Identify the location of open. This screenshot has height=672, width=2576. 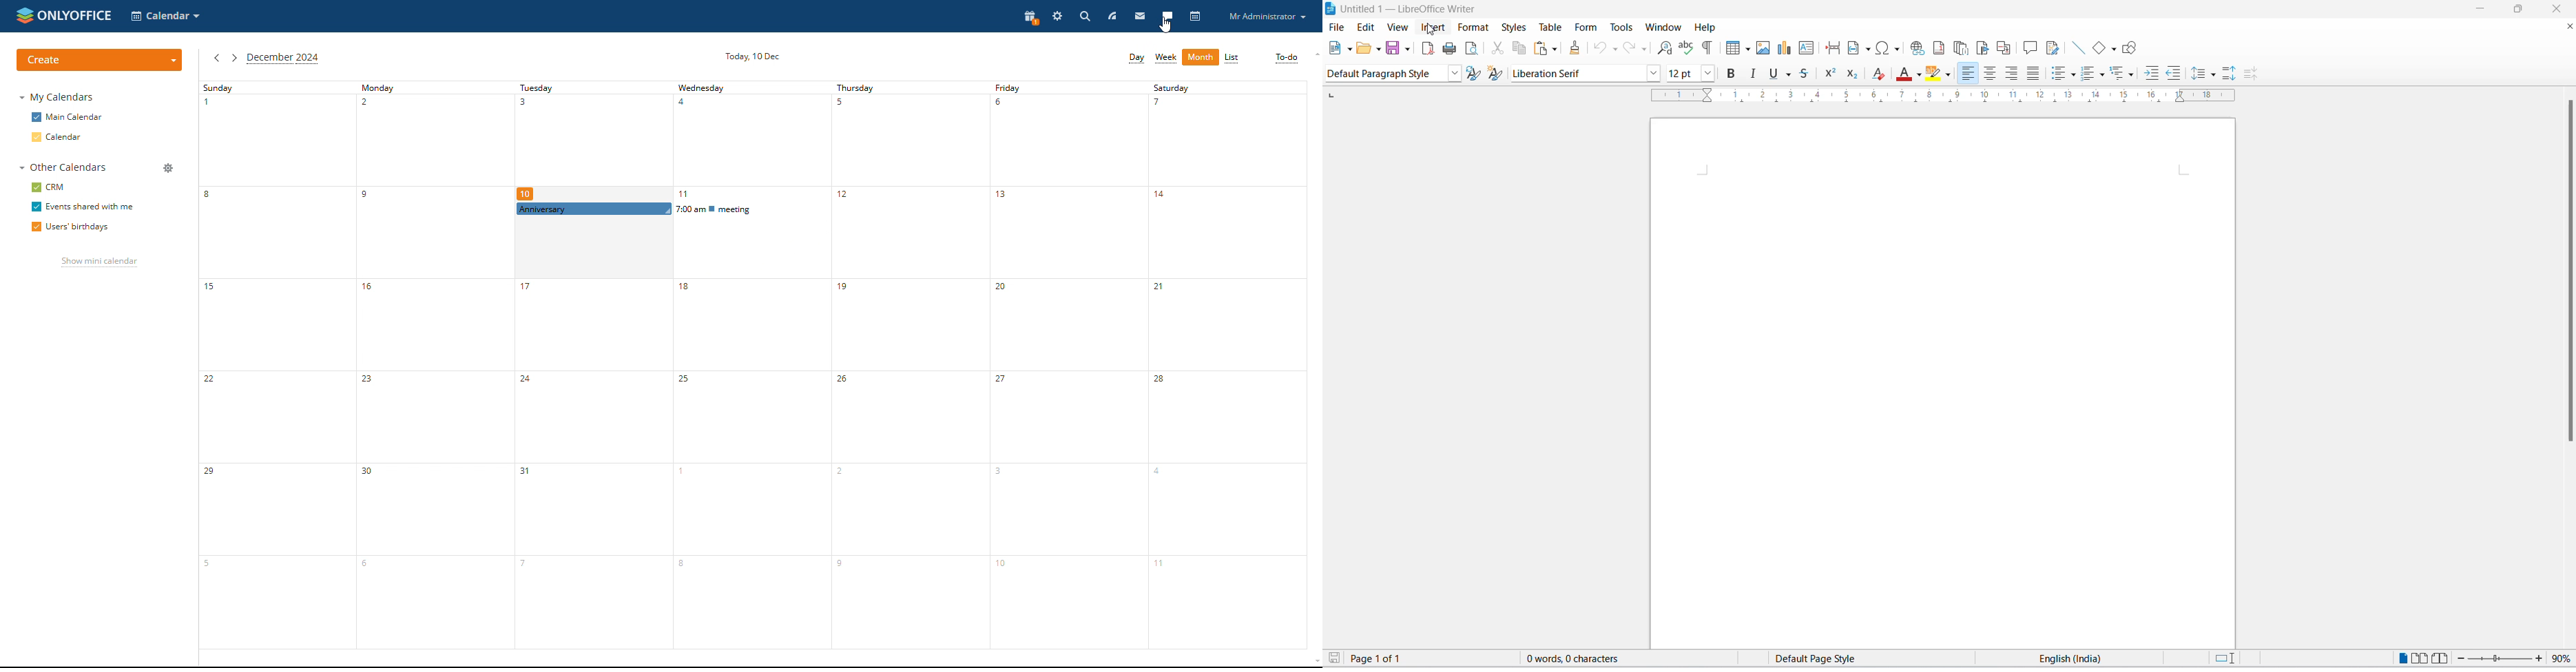
(1364, 49).